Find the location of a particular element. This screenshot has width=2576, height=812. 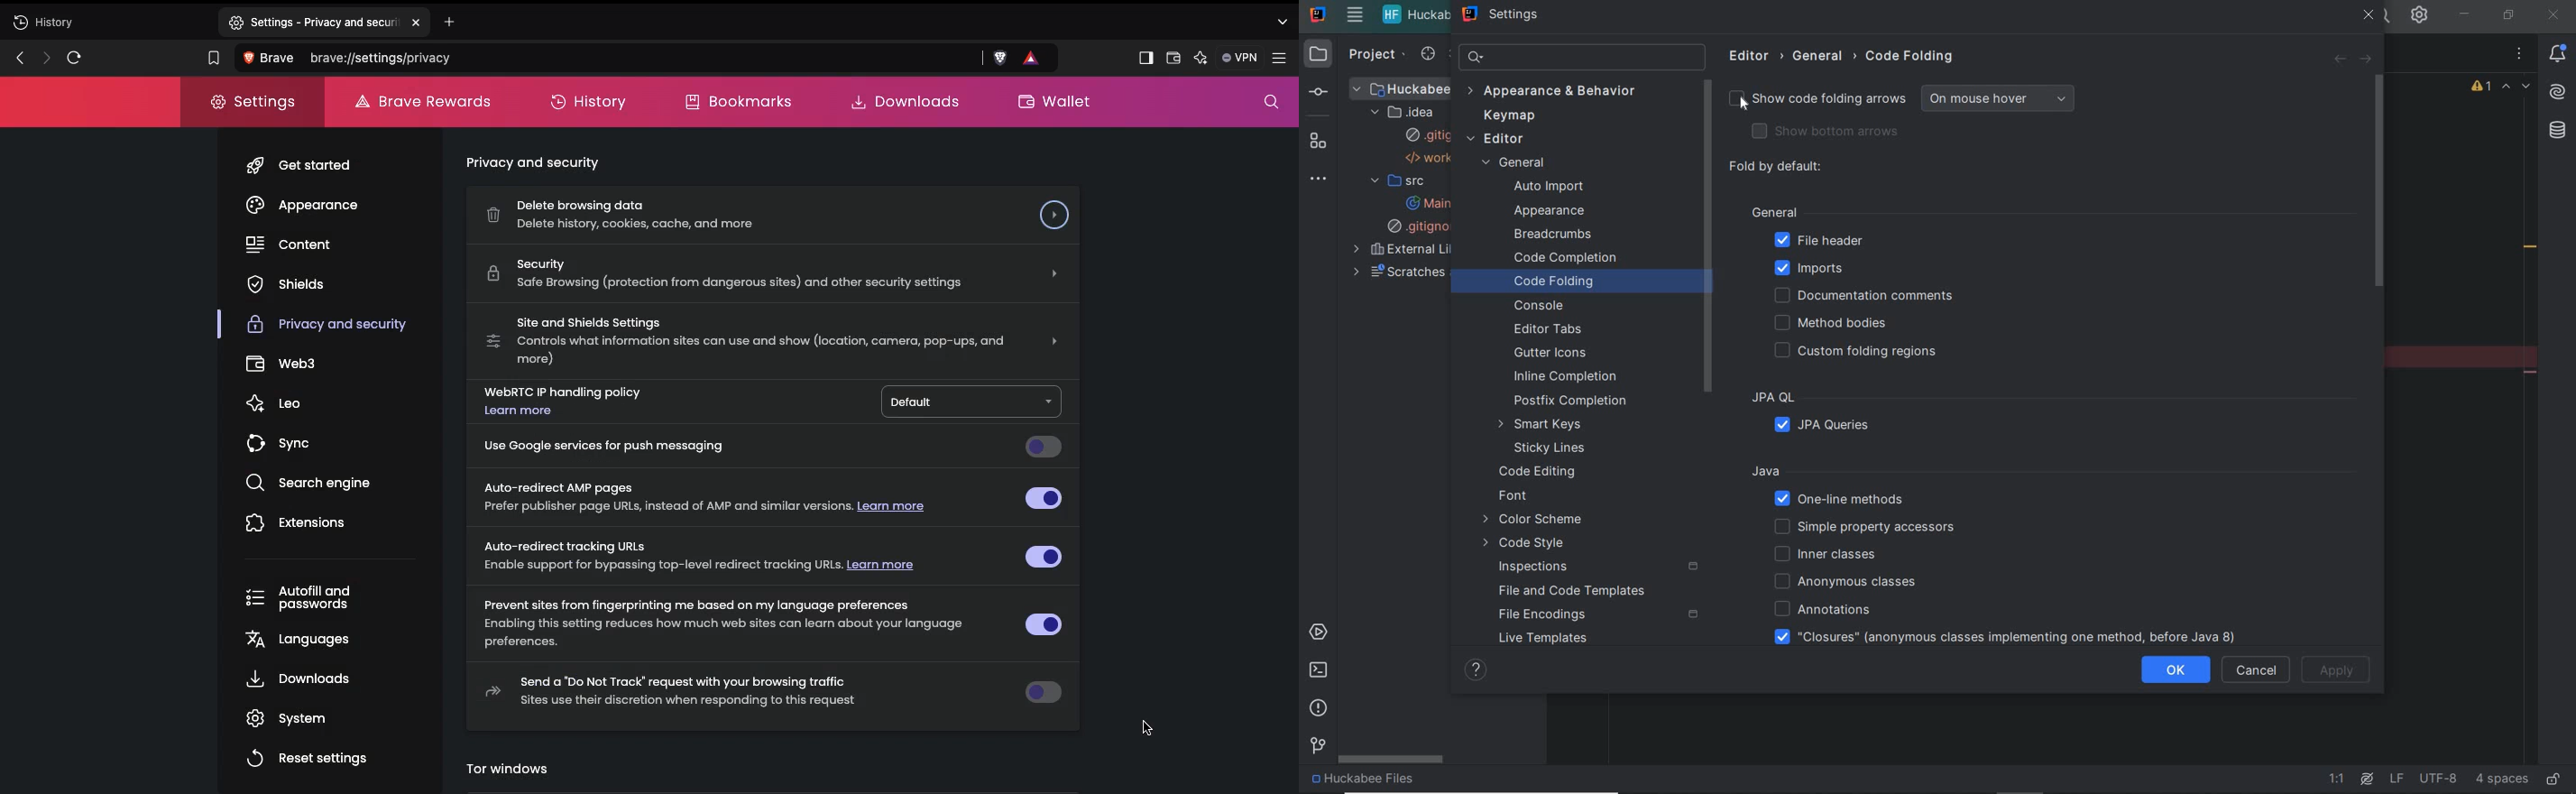

Default is located at coordinates (971, 402).